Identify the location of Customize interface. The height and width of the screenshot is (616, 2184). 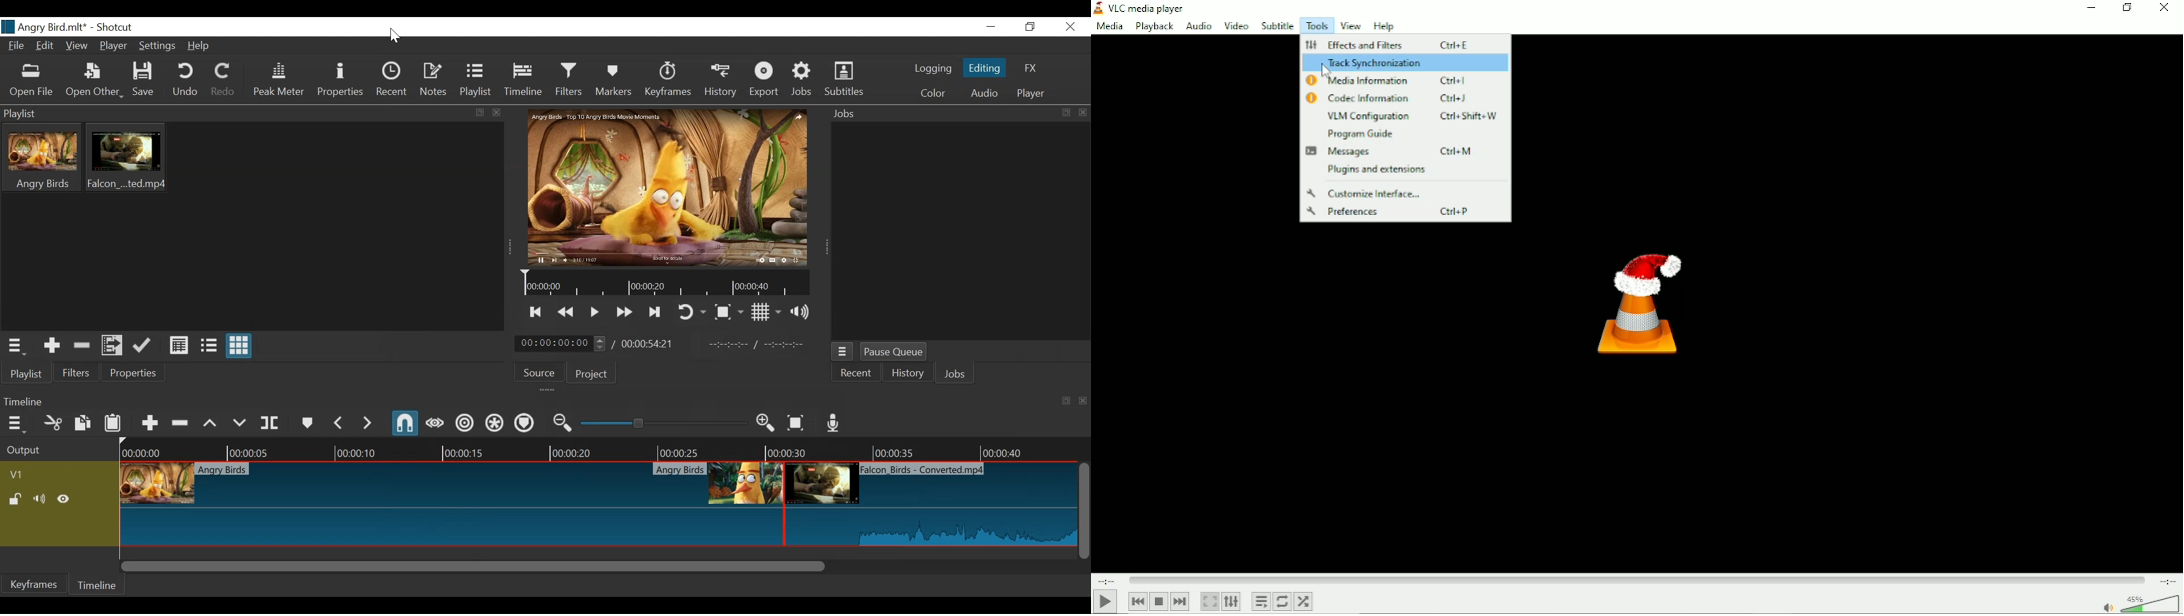
(1365, 193).